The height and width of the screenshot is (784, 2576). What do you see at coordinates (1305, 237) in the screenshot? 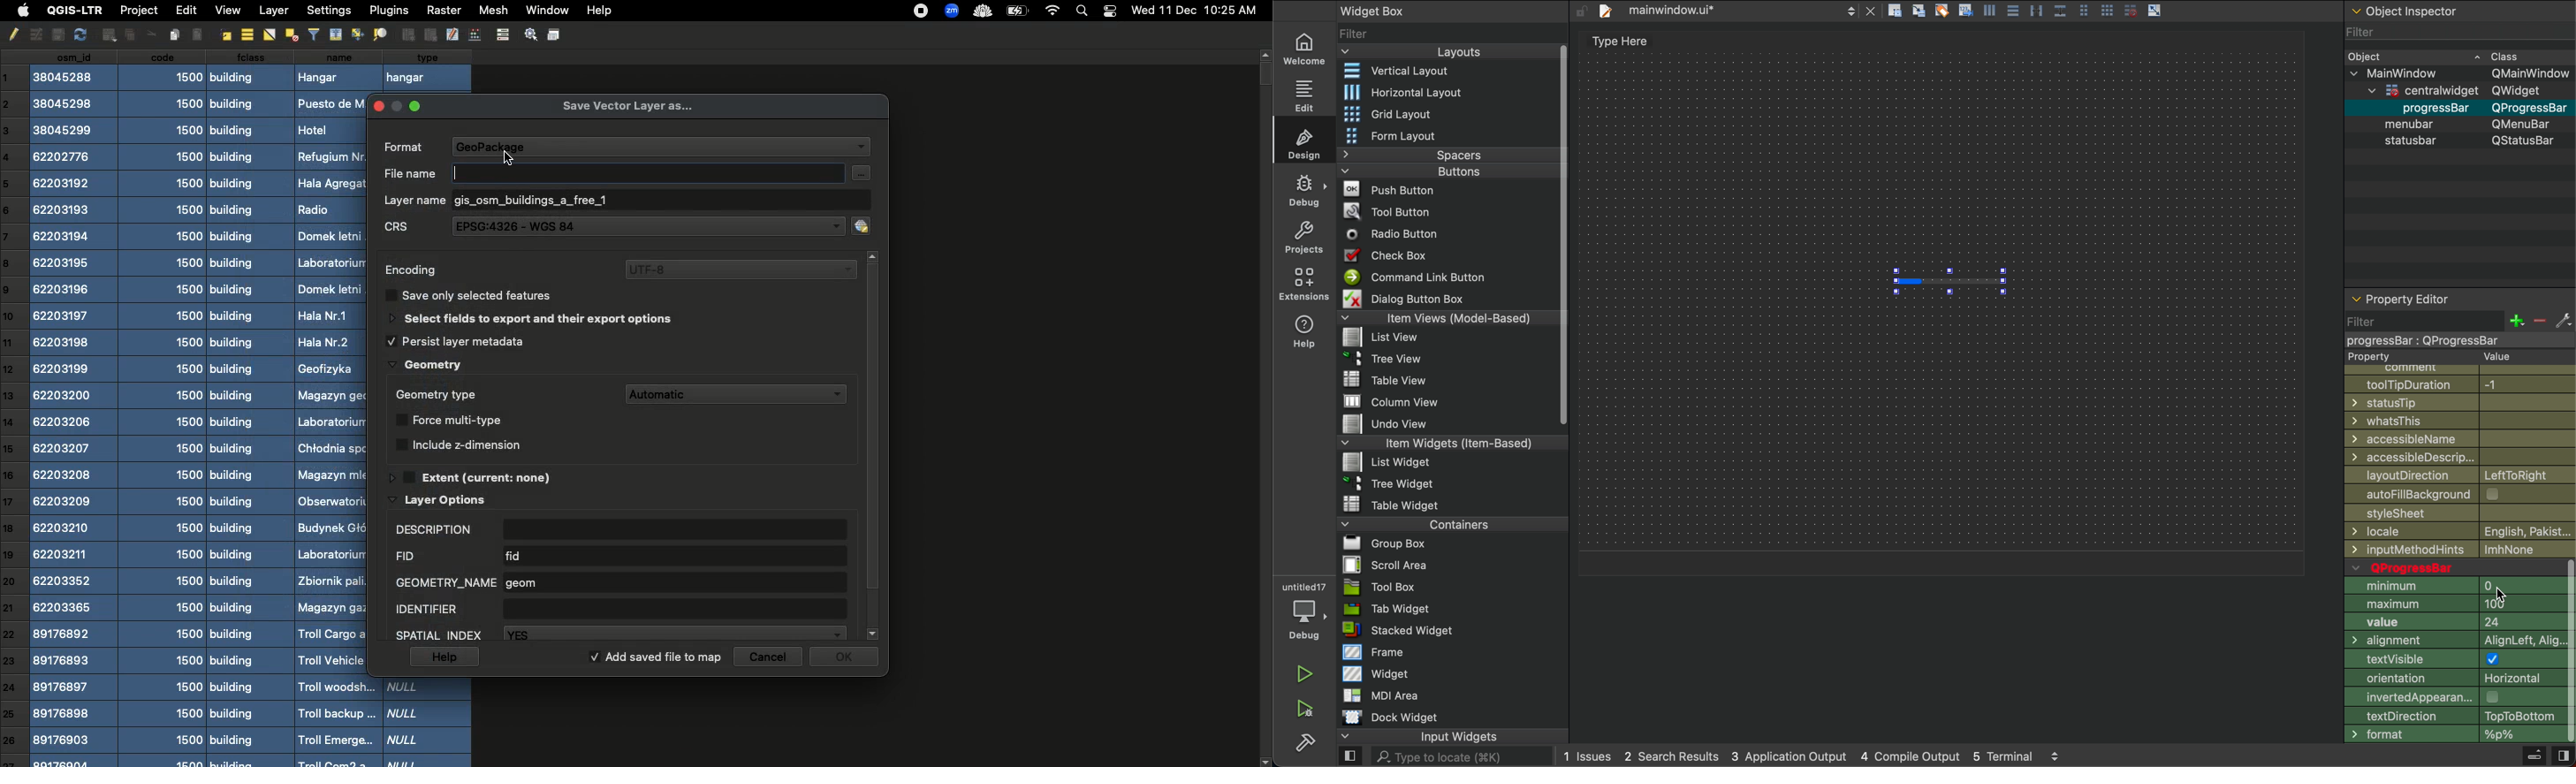
I see `project` at bounding box center [1305, 237].